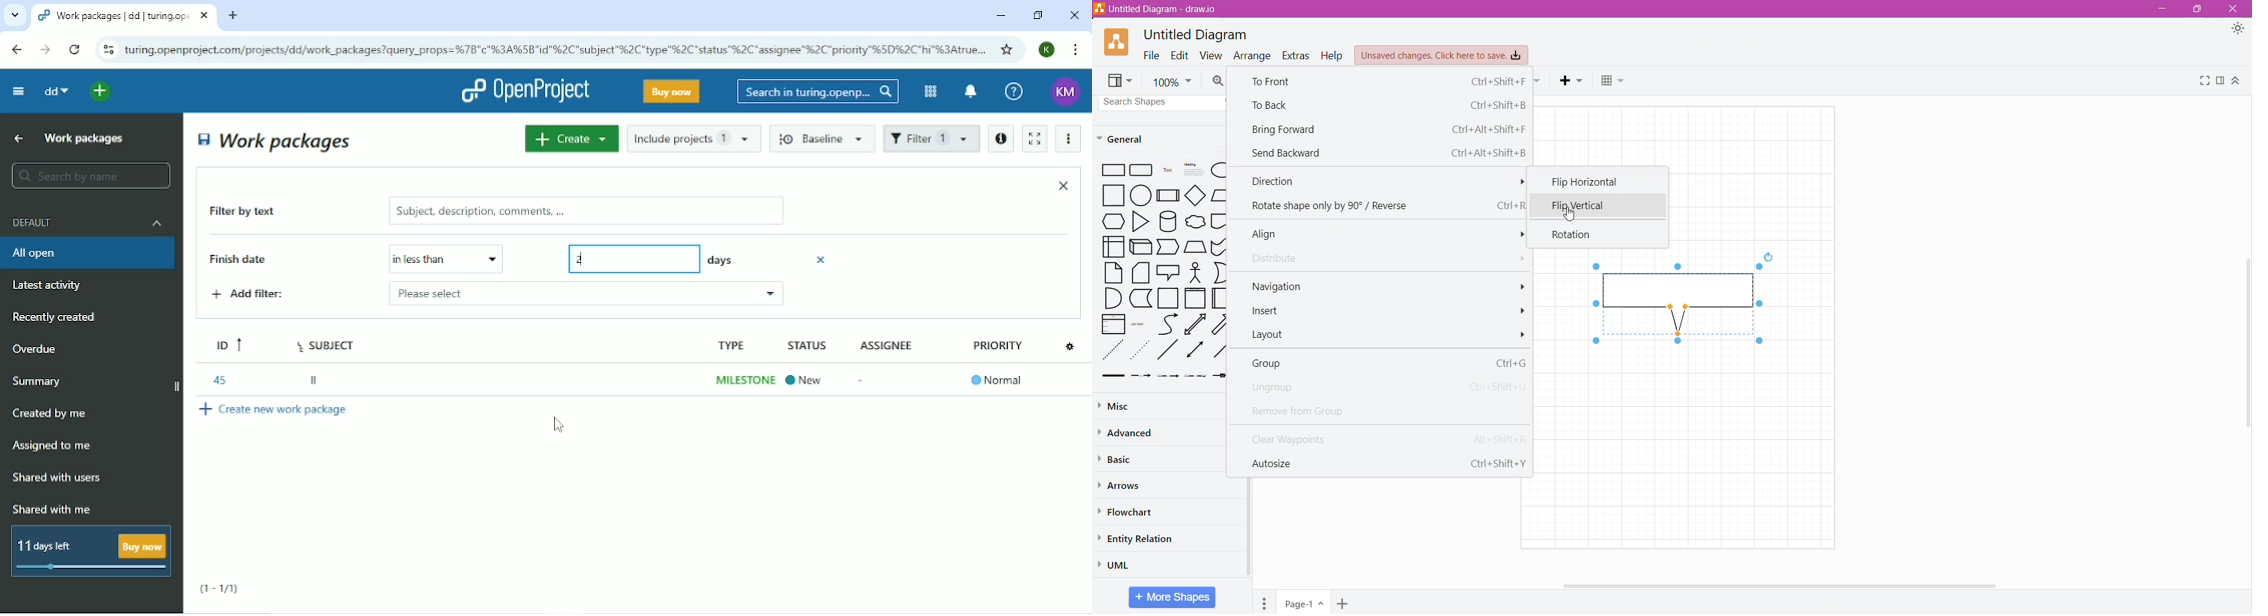 This screenshot has width=2268, height=616. Describe the element at coordinates (1517, 259) in the screenshot. I see `more` at that location.